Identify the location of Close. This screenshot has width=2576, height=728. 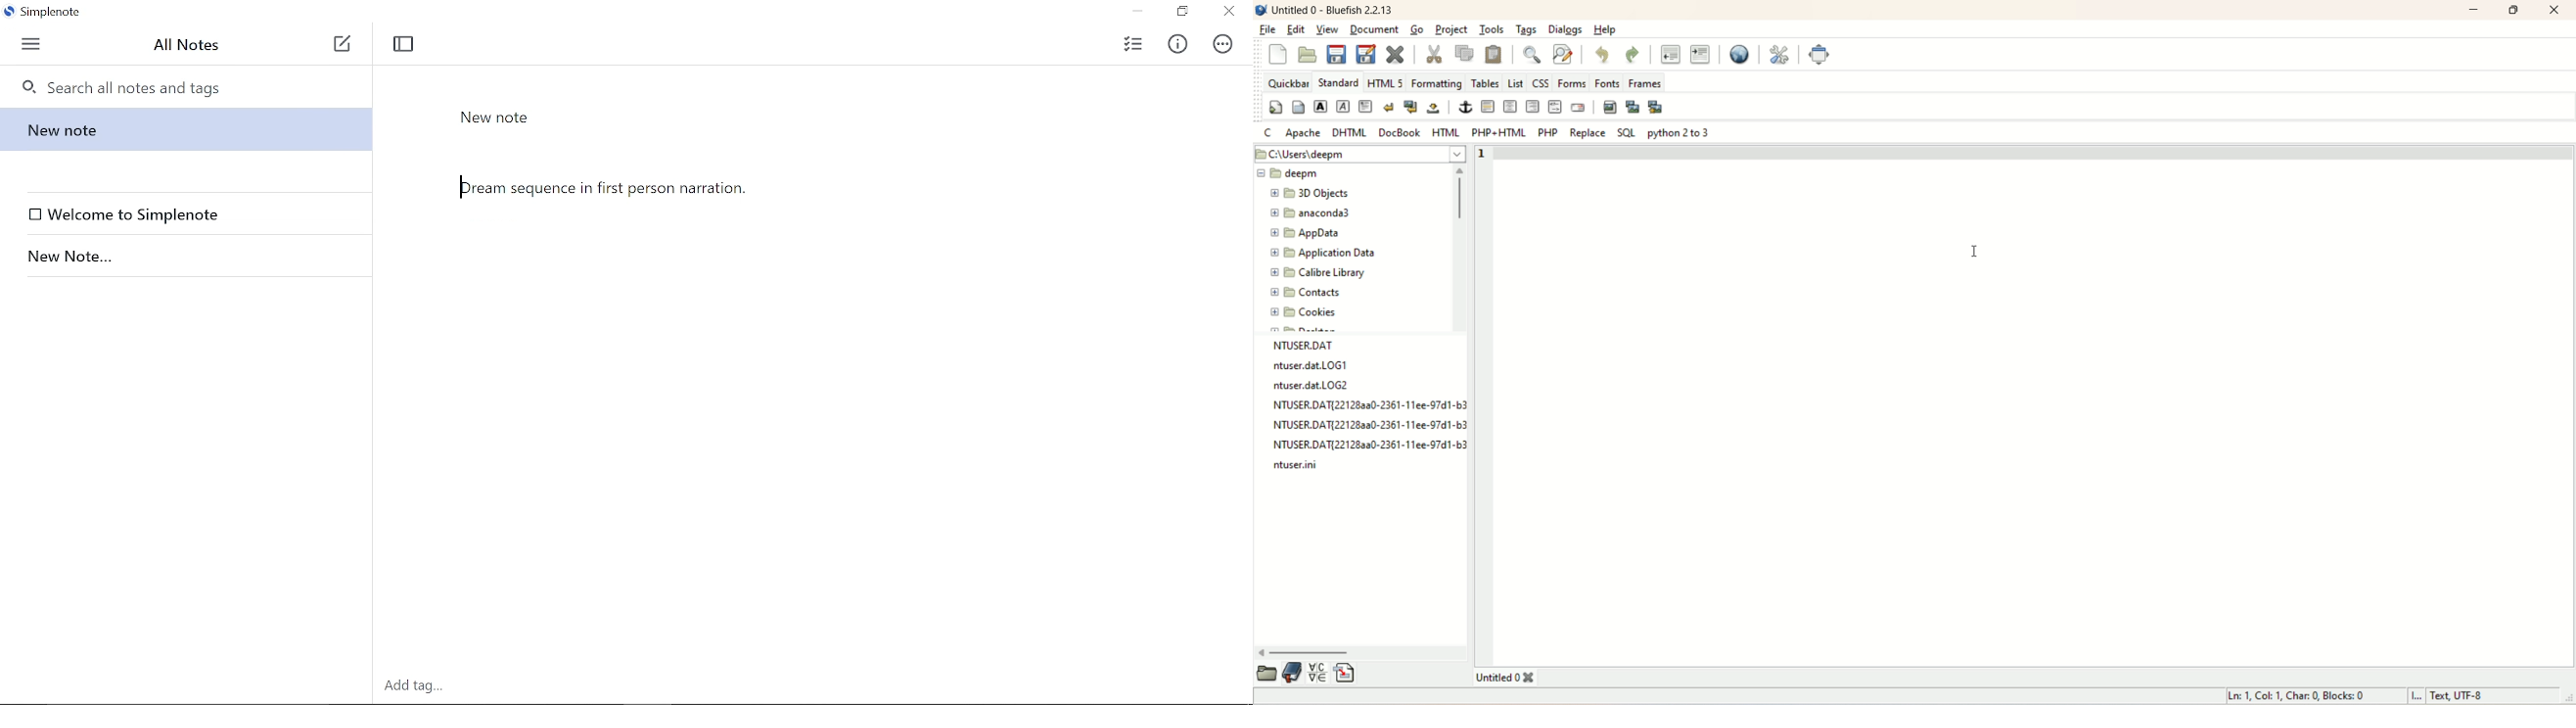
(1229, 13).